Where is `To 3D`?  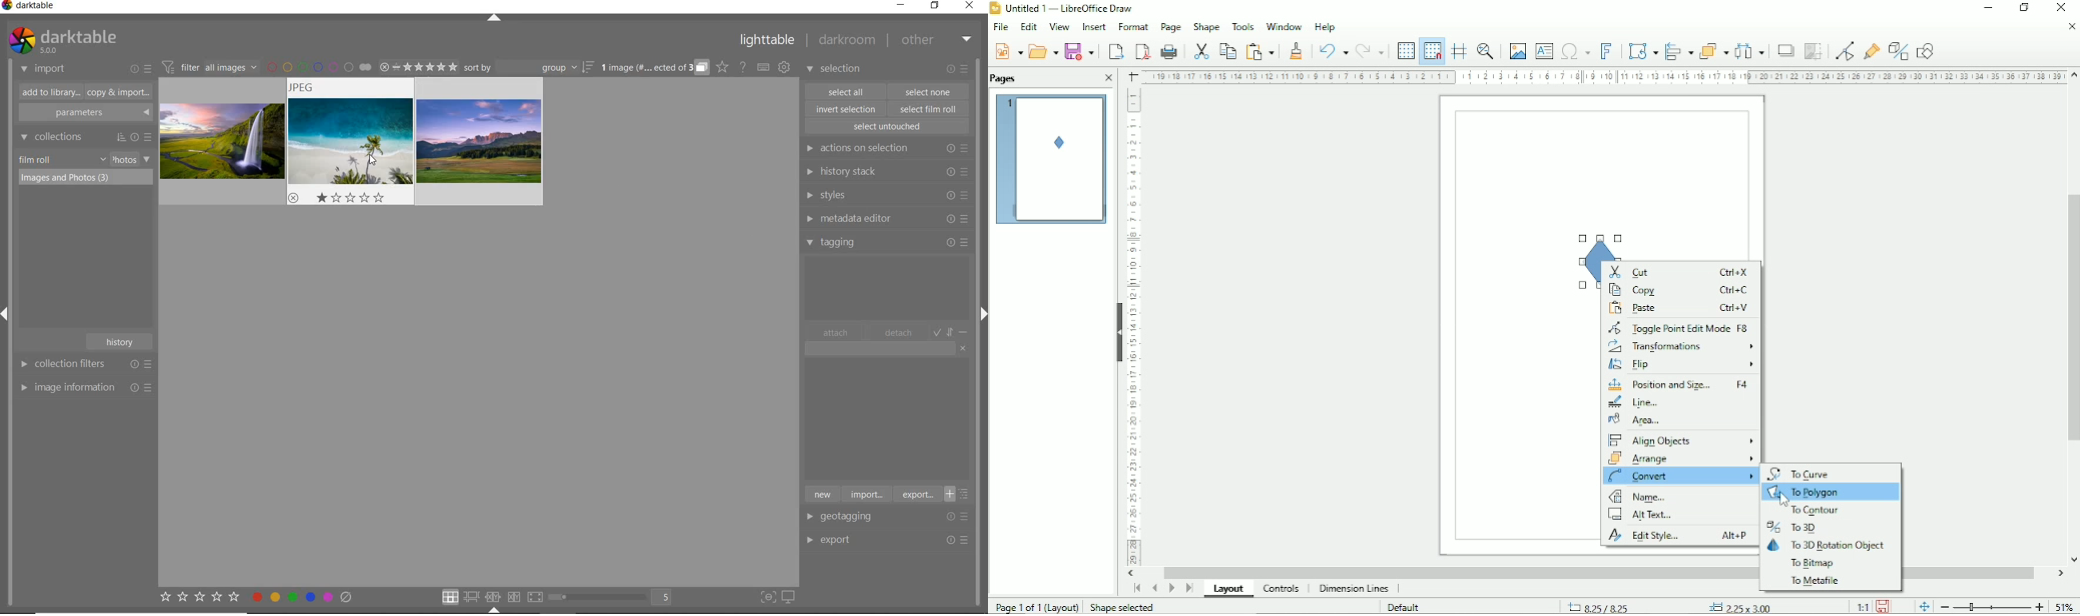 To 3D is located at coordinates (1797, 527).